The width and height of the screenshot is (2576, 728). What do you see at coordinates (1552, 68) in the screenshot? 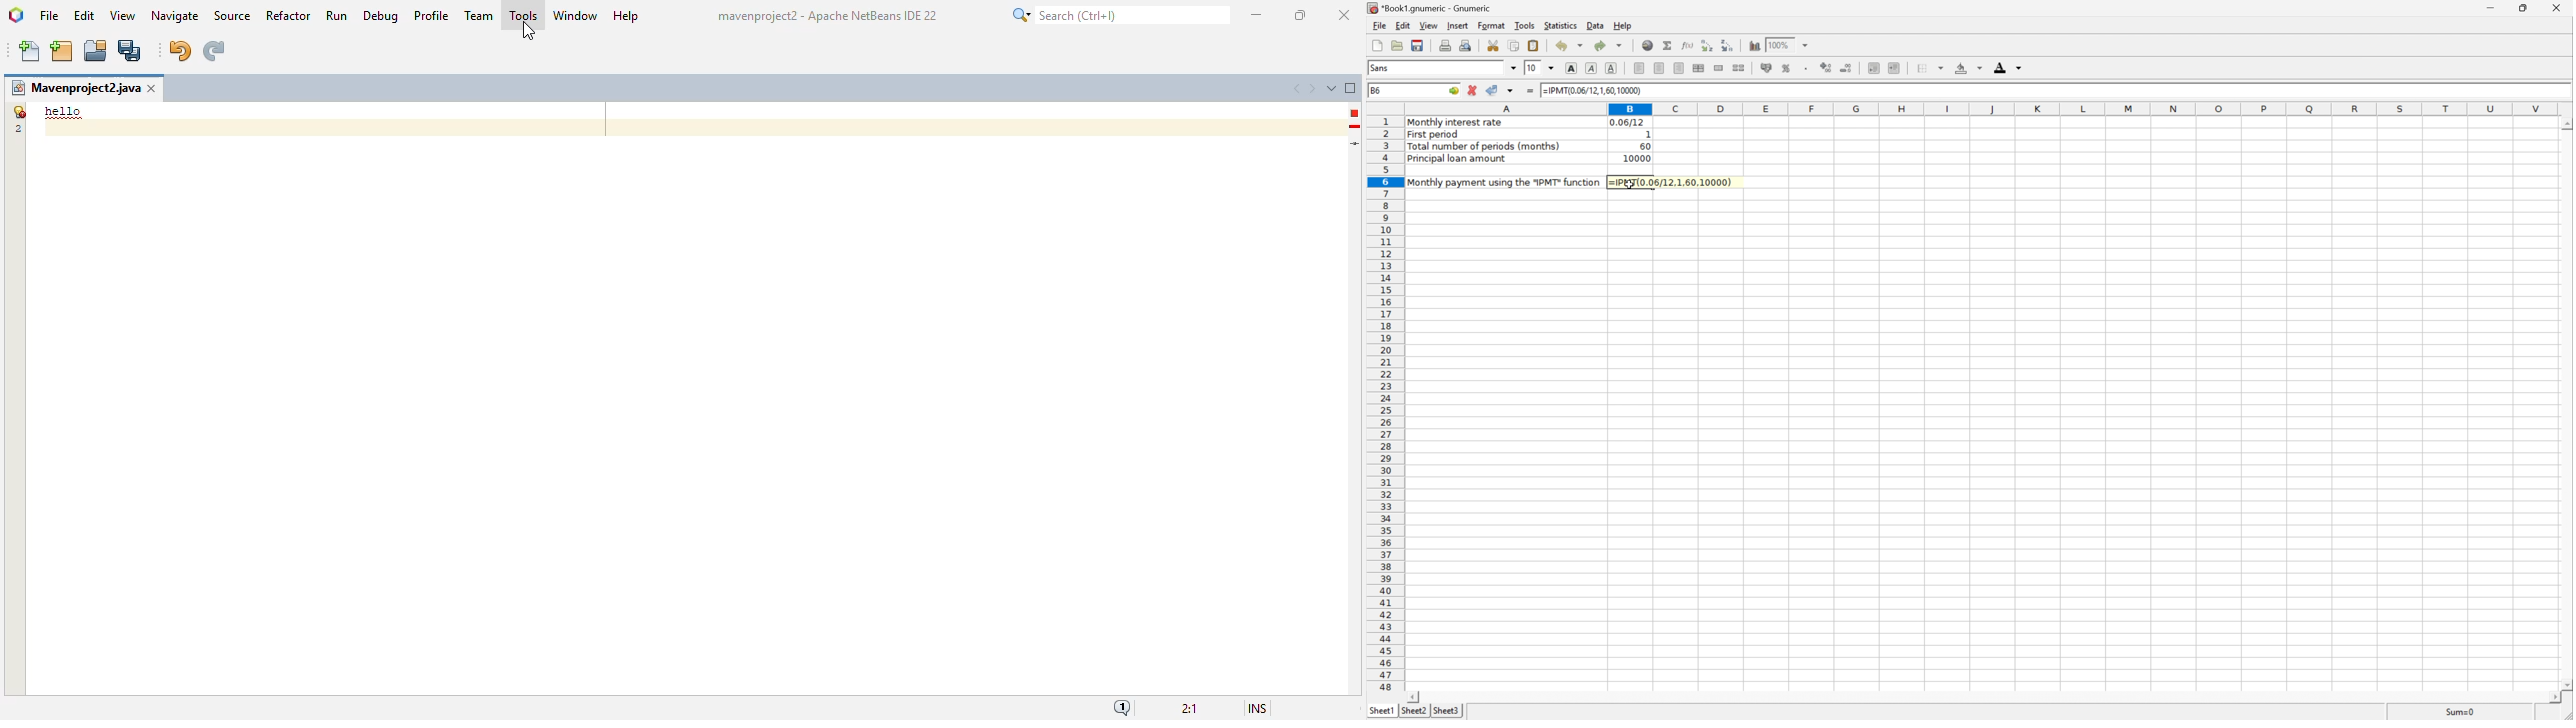
I see `Drop Down` at bounding box center [1552, 68].